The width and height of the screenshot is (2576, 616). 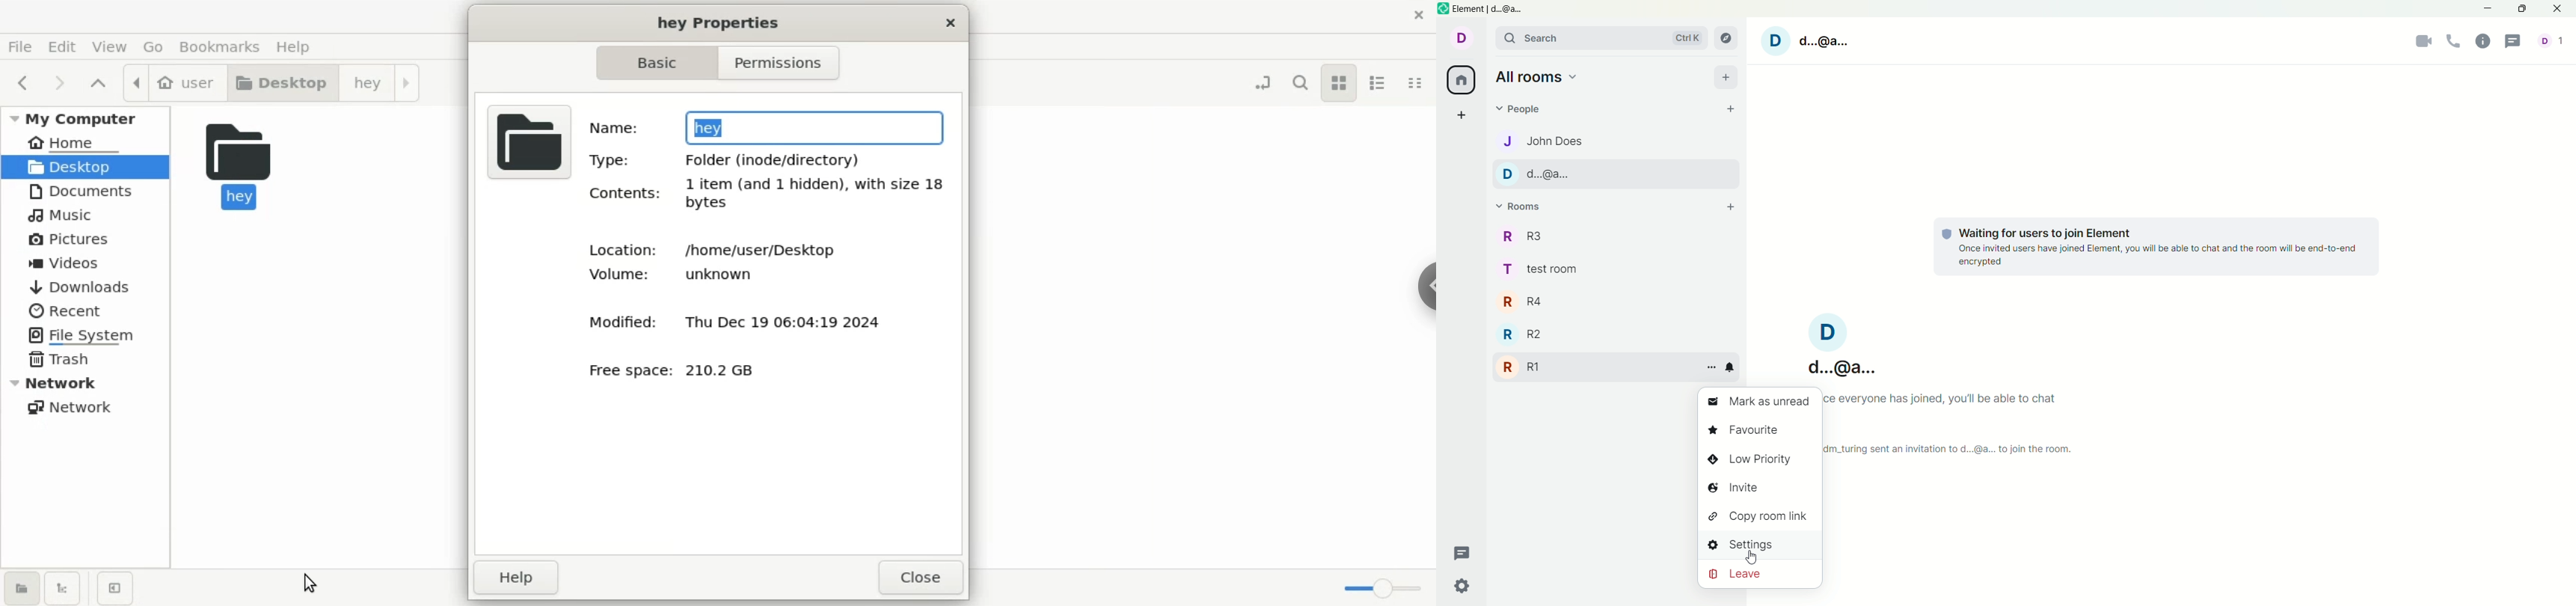 I want to click on bookmarks, so click(x=226, y=46).